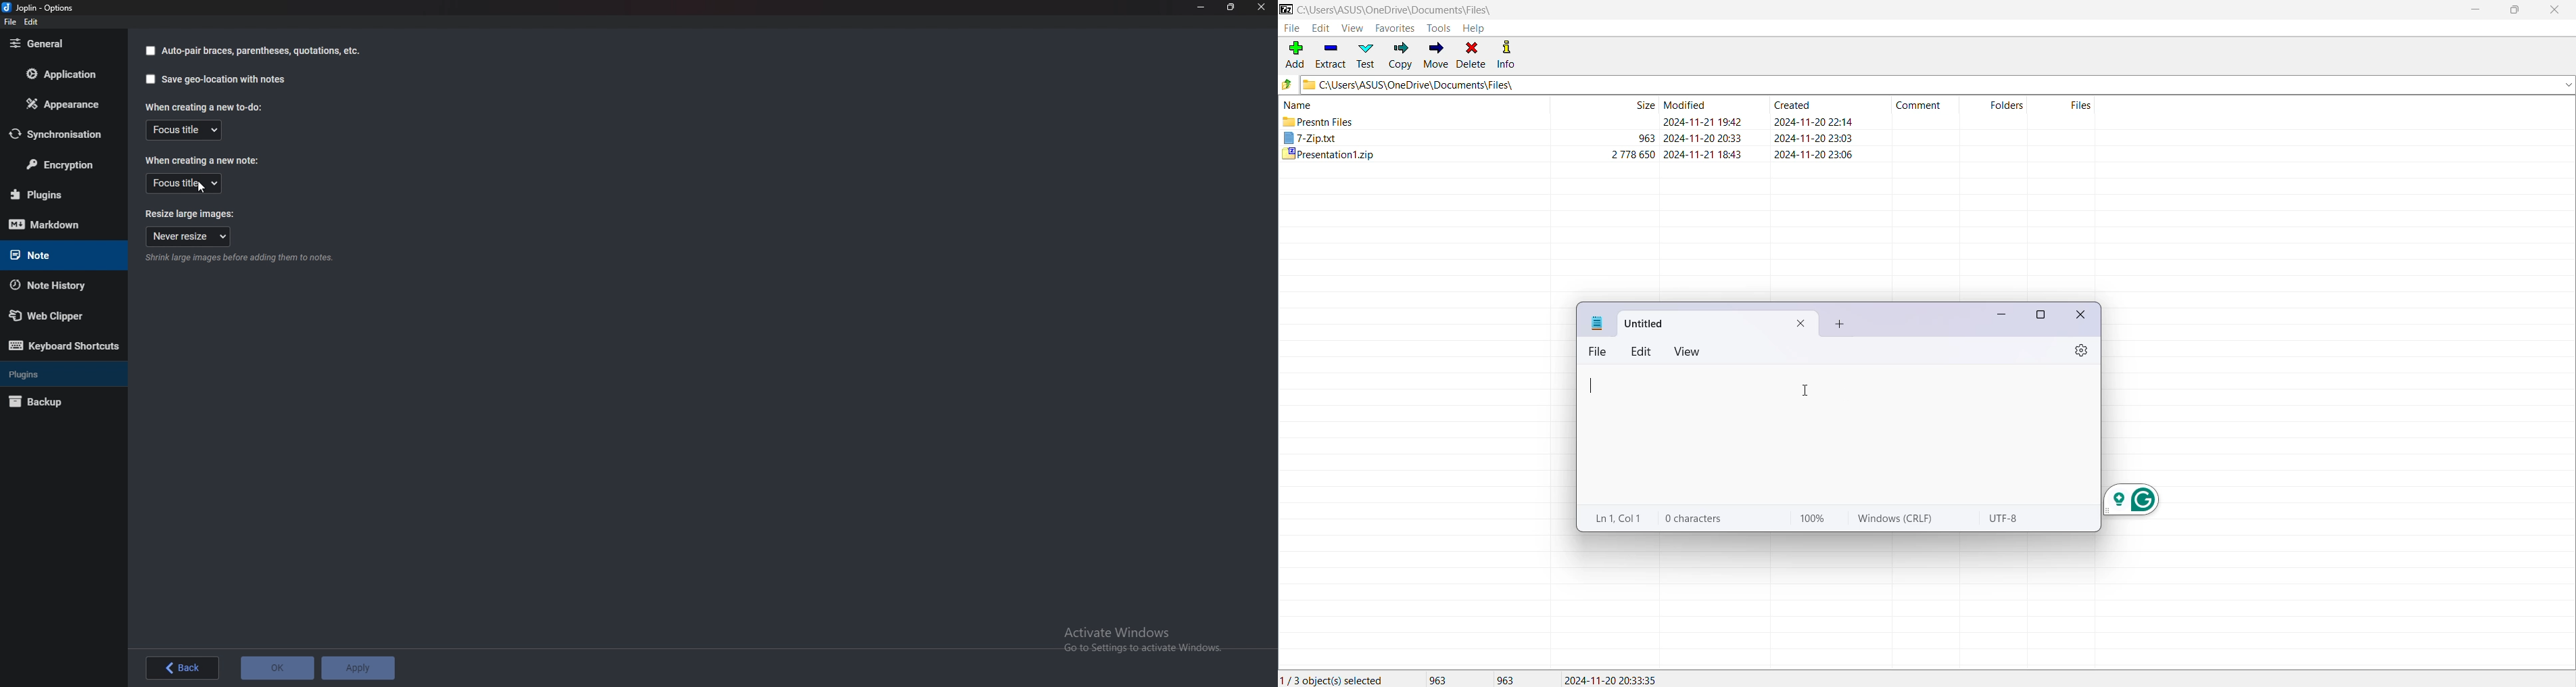  I want to click on general, so click(59, 43).